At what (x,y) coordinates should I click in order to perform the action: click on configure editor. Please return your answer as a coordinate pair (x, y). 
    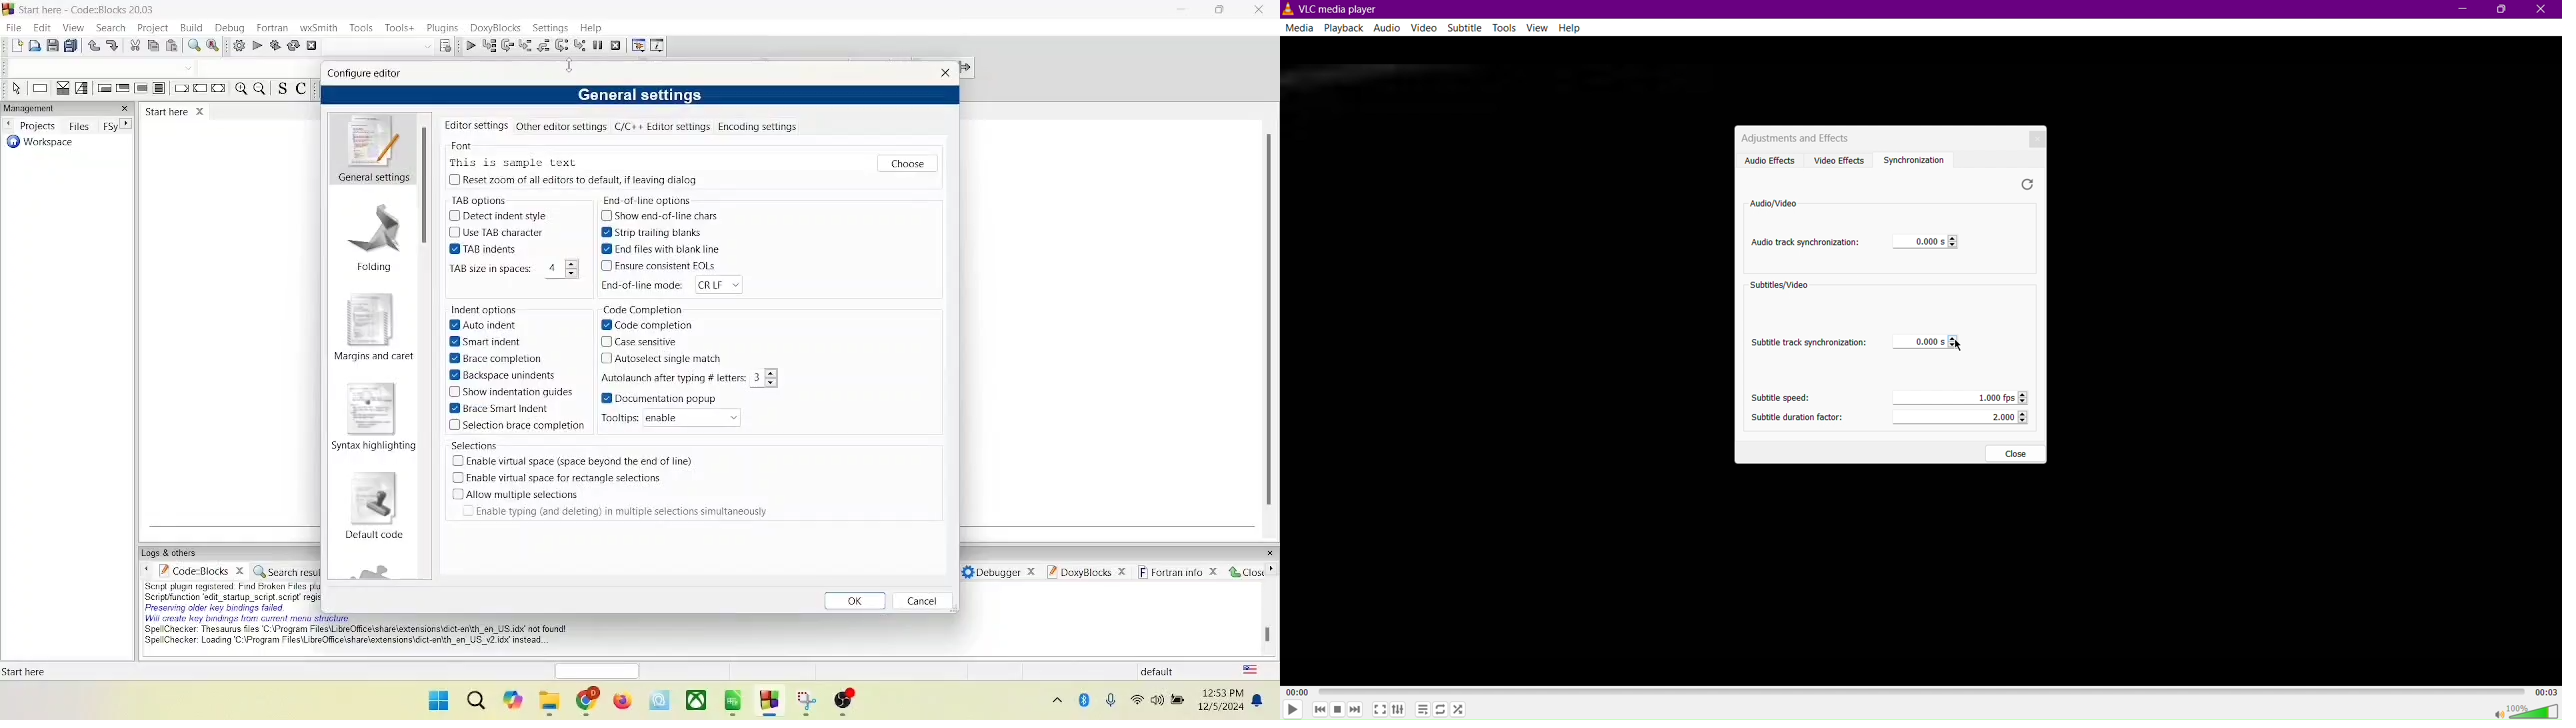
    Looking at the image, I should click on (364, 74).